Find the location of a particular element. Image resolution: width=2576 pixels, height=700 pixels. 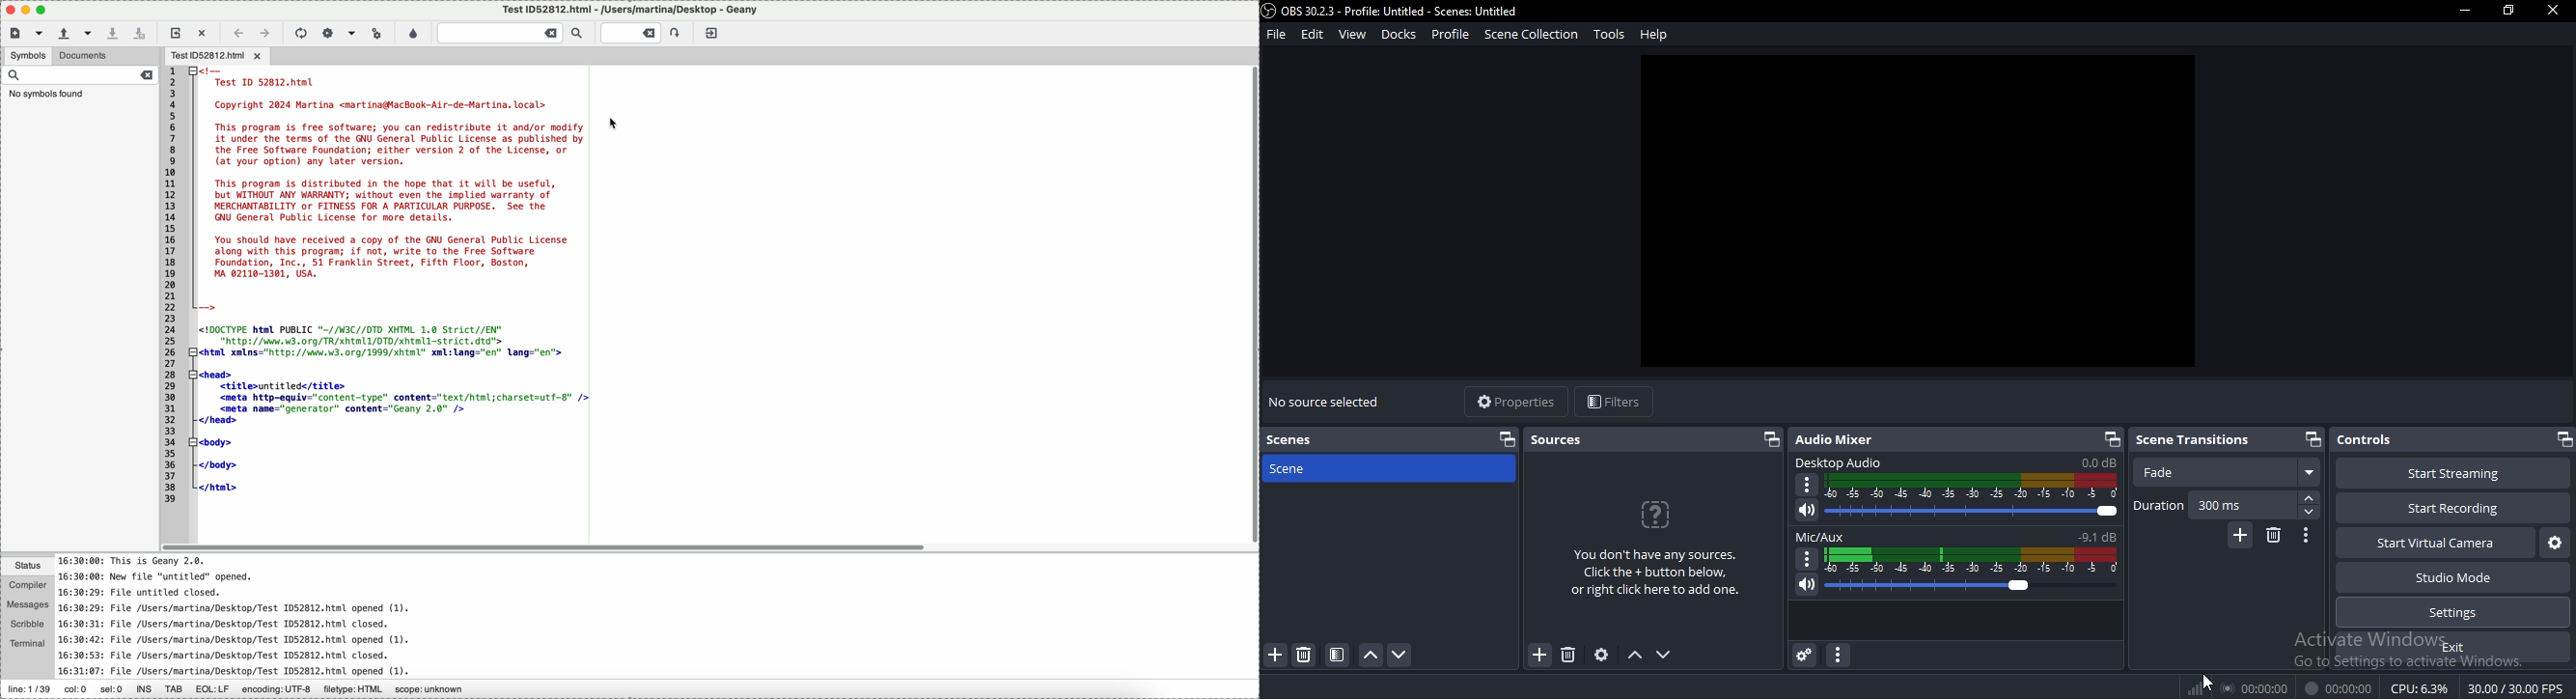

slider is located at coordinates (1954, 587).